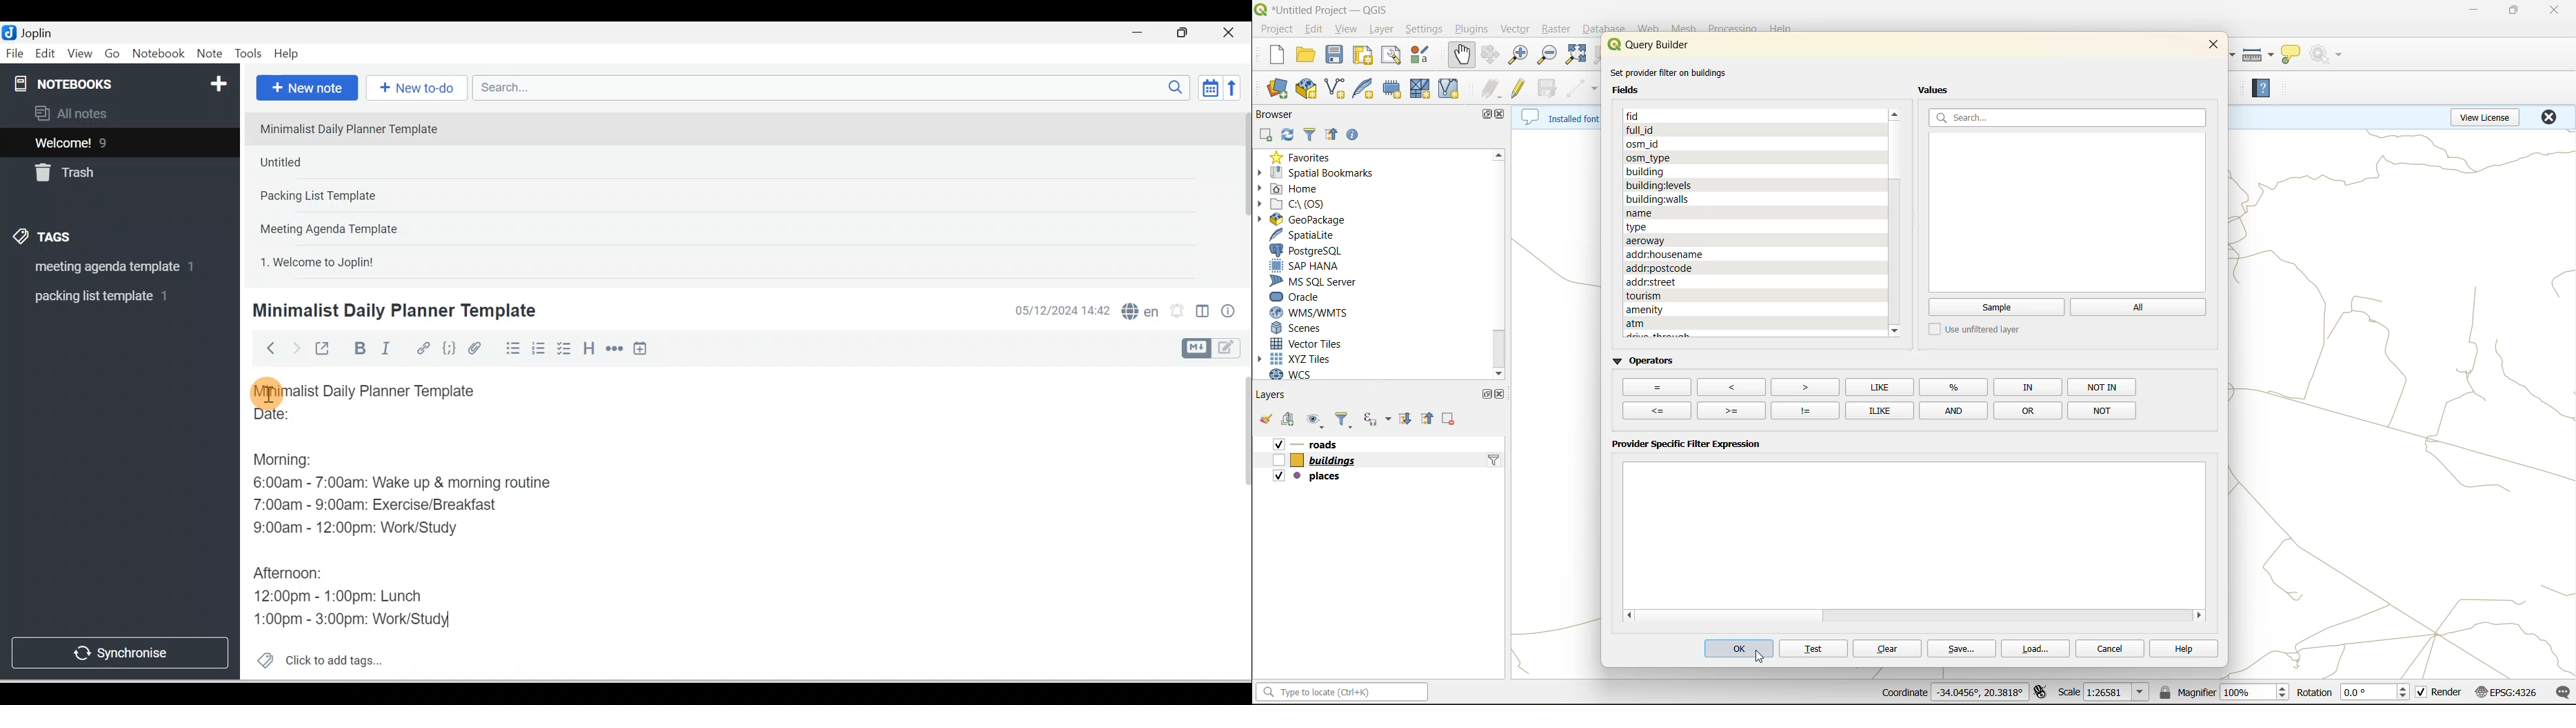 The image size is (2576, 728). What do you see at coordinates (314, 659) in the screenshot?
I see `Click to add tags` at bounding box center [314, 659].